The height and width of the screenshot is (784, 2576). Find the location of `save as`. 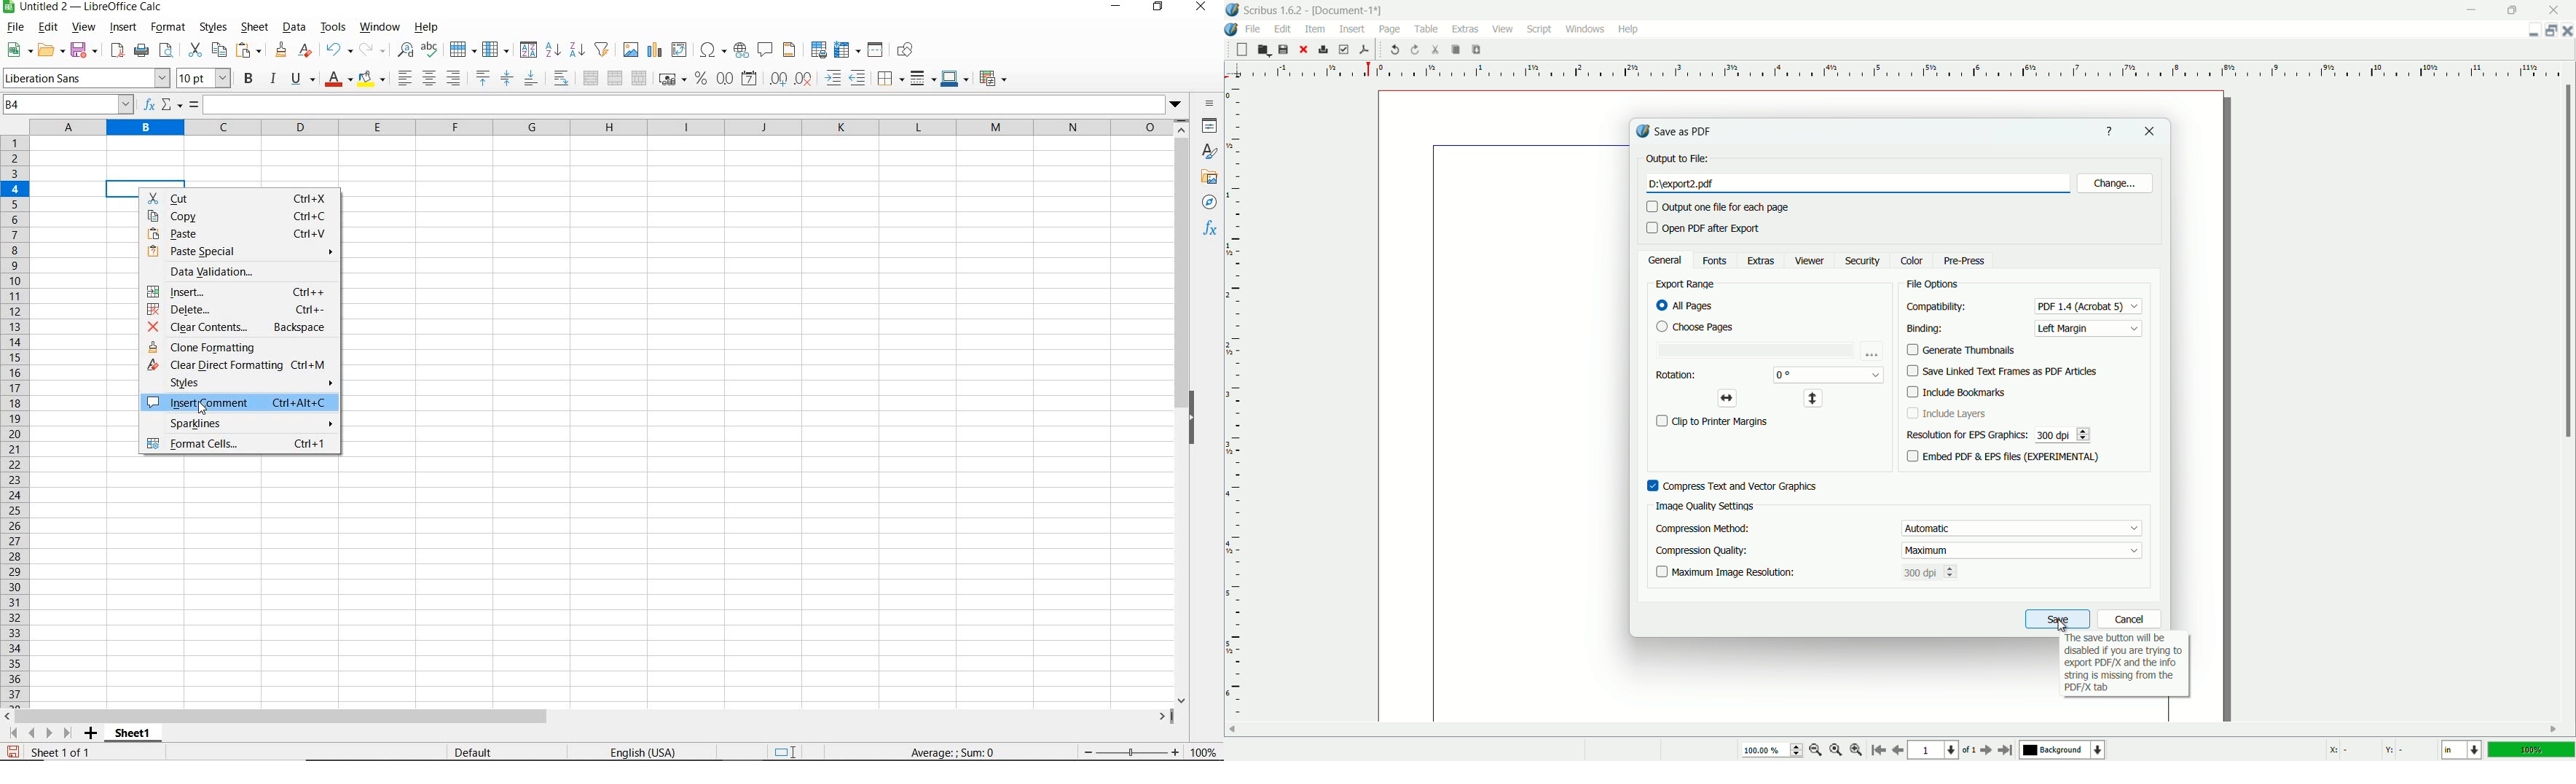

save as is located at coordinates (14, 754).